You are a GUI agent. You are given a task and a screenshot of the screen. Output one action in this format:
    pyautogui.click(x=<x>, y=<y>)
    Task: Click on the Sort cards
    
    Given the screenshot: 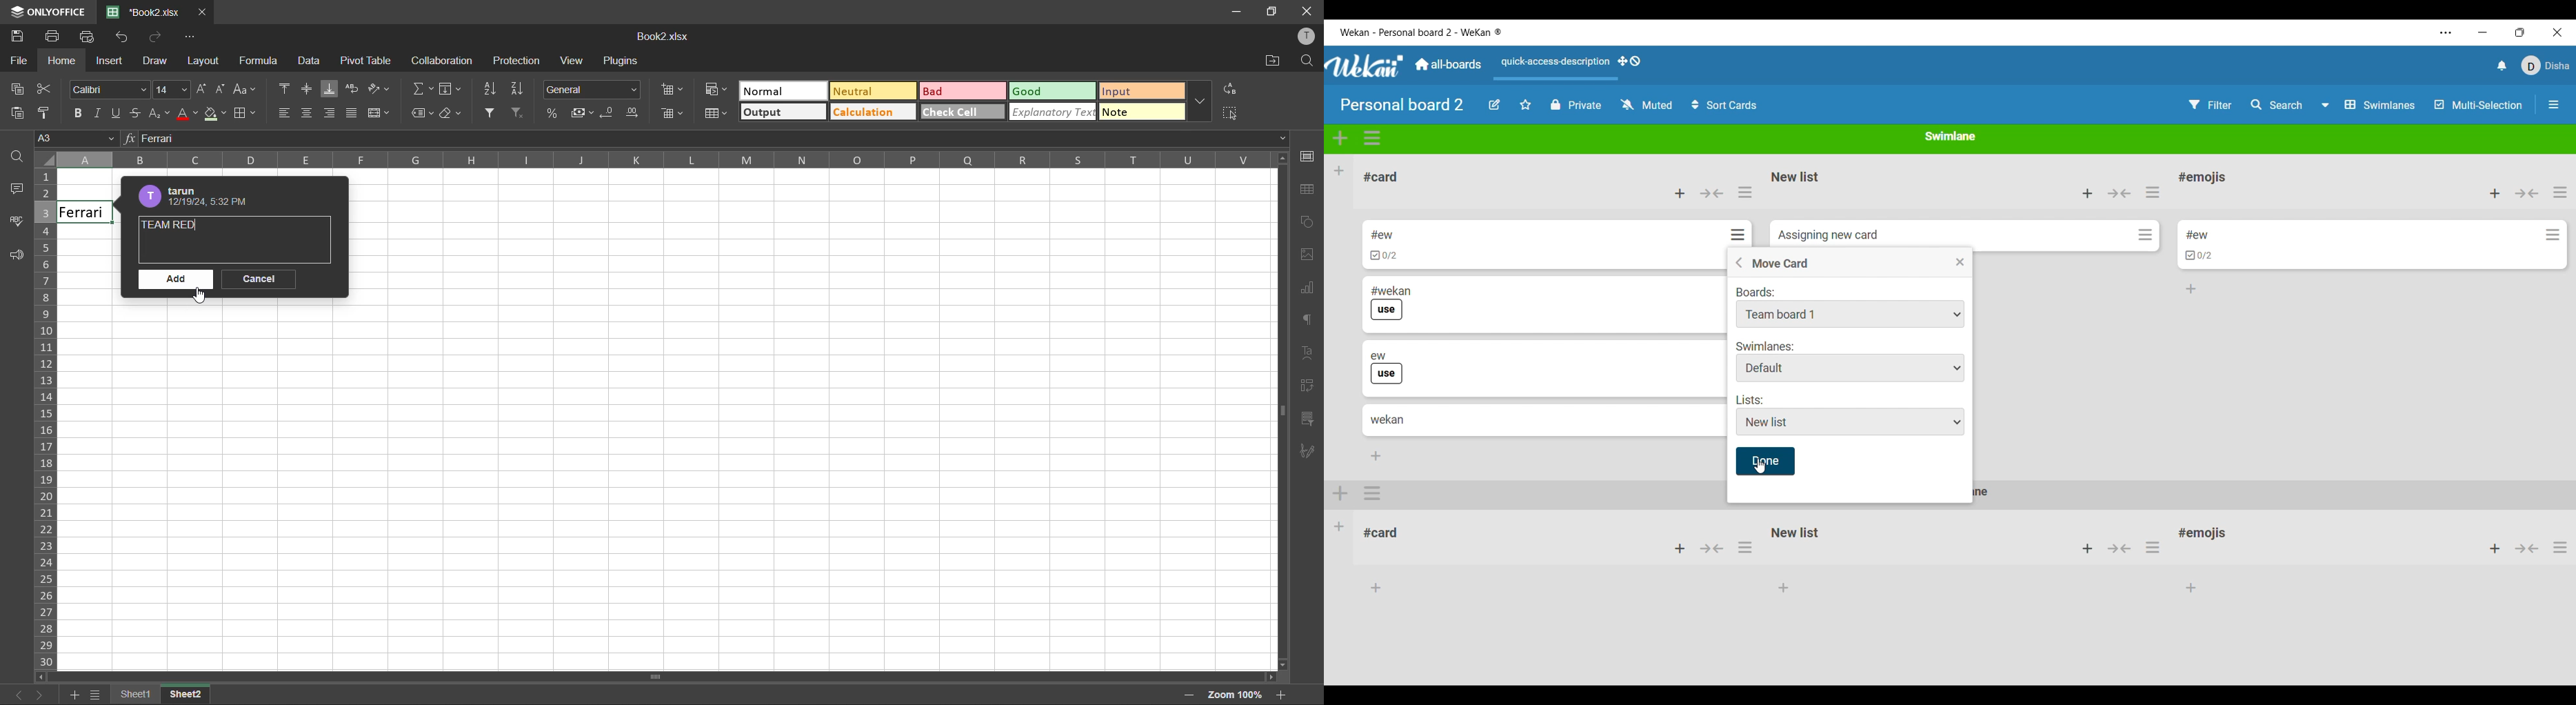 What is the action you would take?
    pyautogui.click(x=1724, y=105)
    